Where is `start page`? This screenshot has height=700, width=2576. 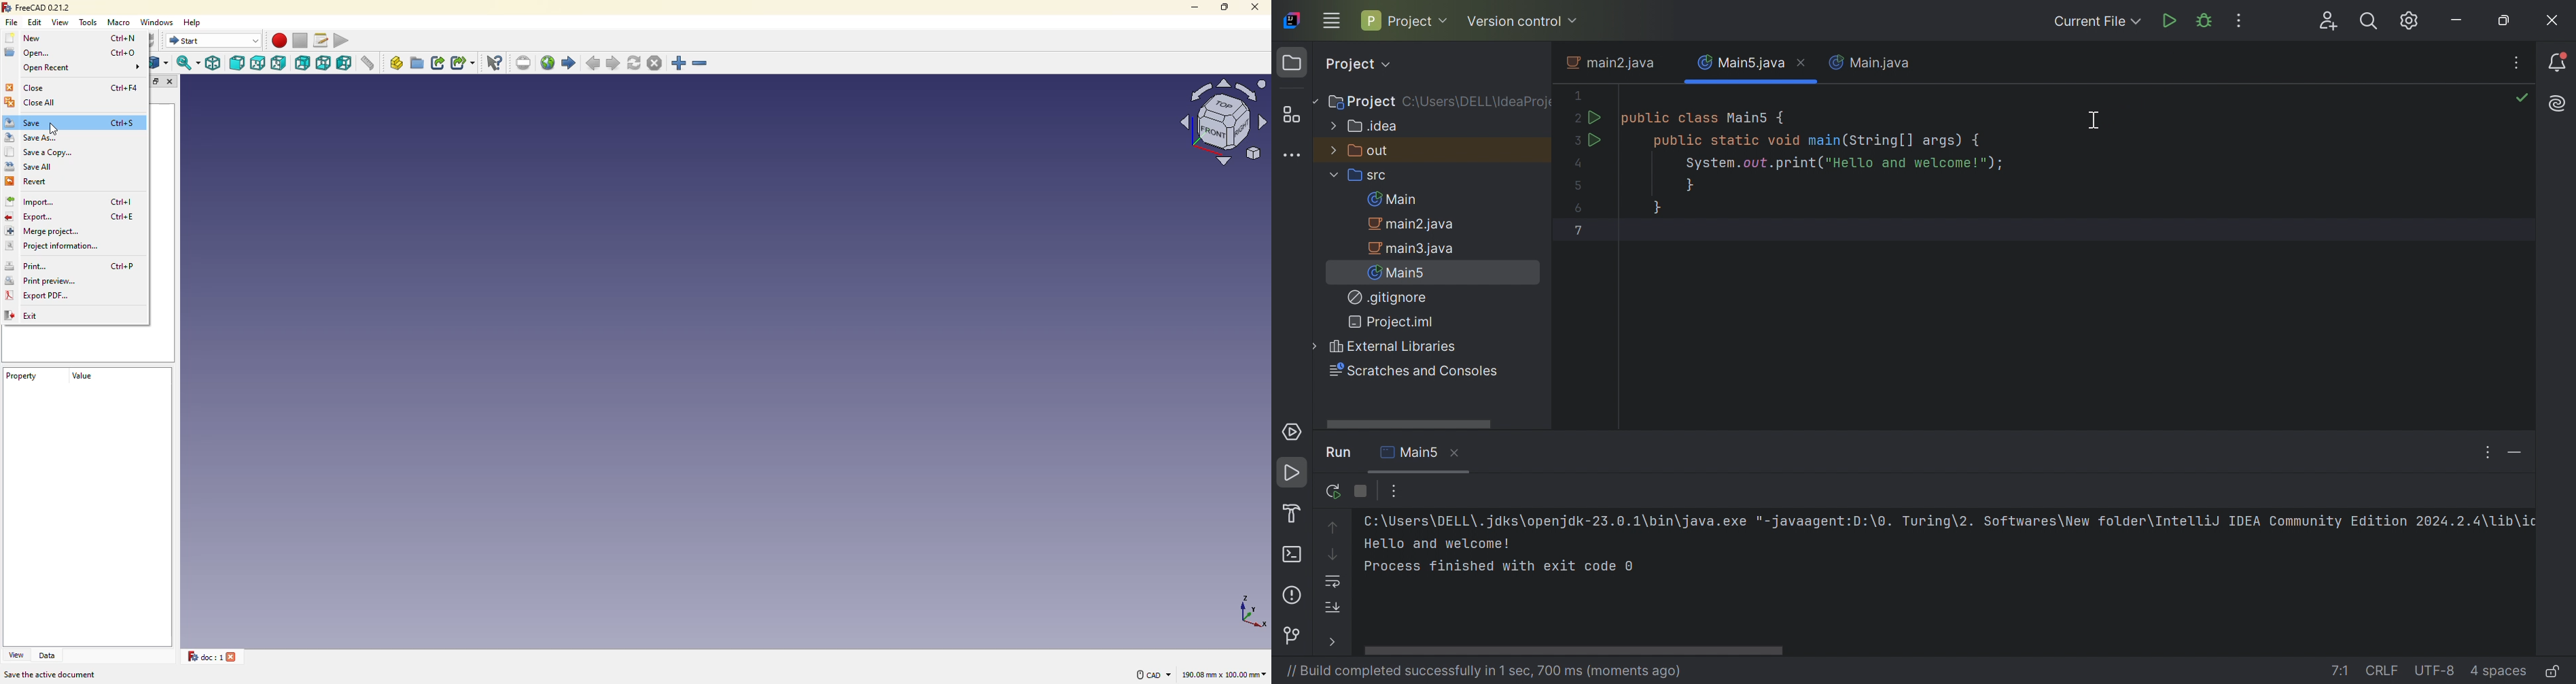
start page is located at coordinates (569, 63).